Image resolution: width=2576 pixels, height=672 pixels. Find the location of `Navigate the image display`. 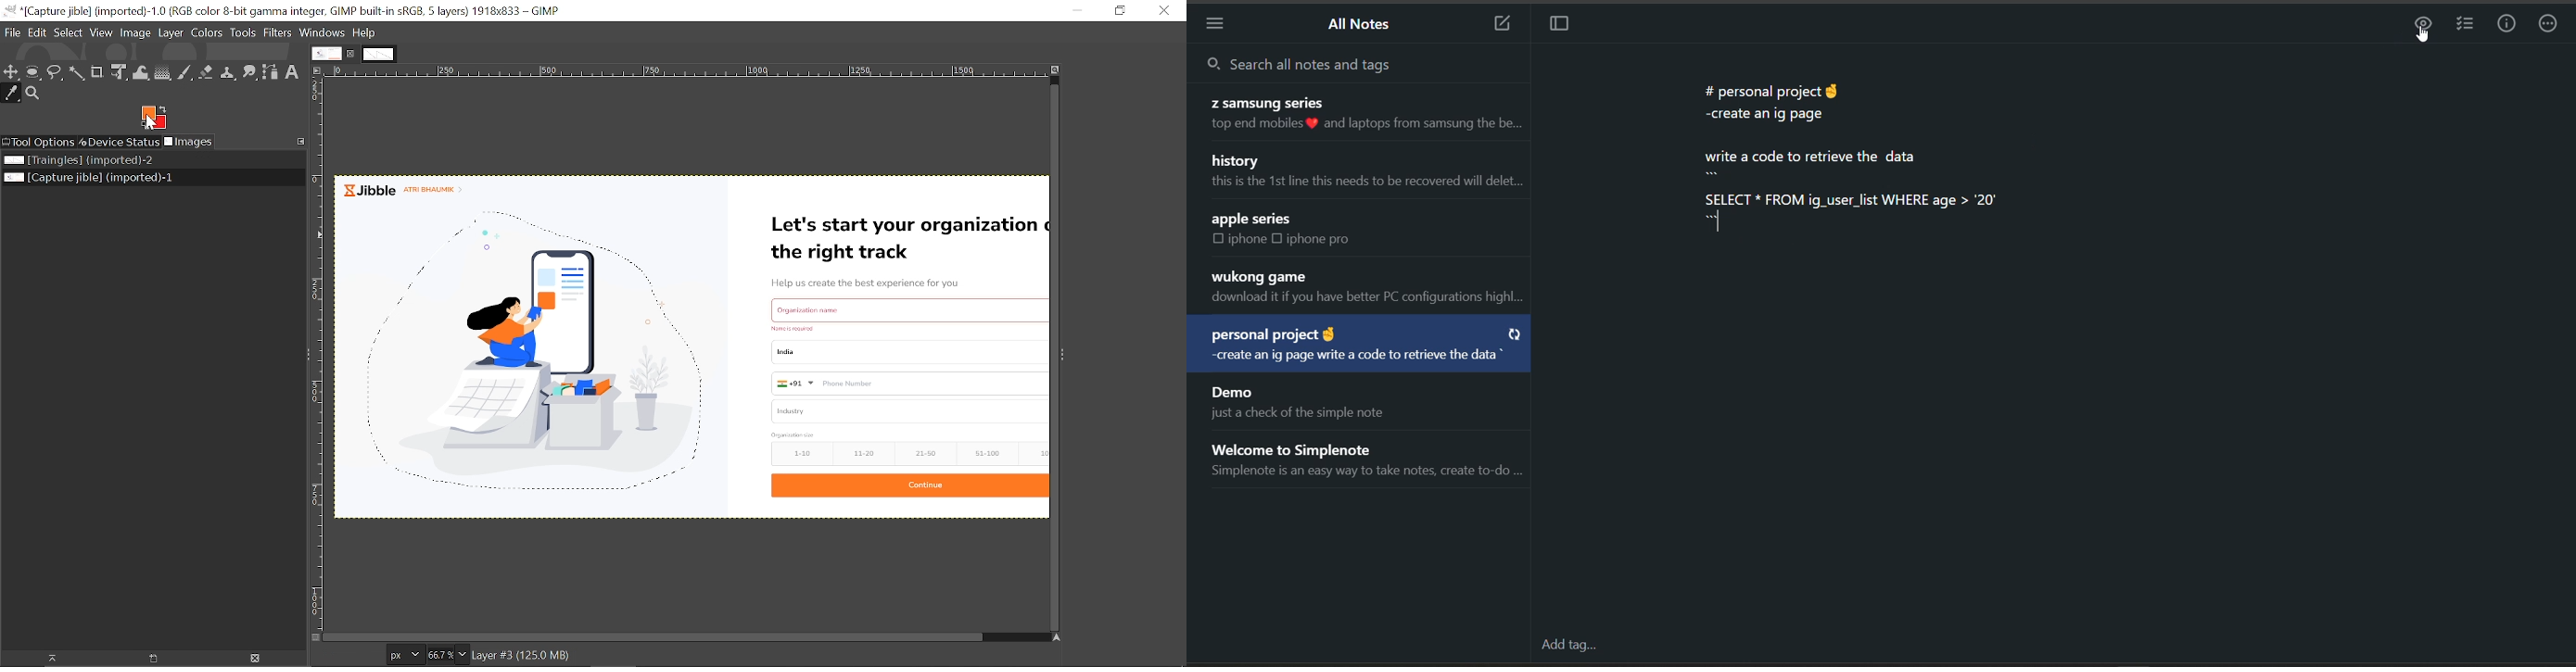

Navigate the image display is located at coordinates (1054, 637).